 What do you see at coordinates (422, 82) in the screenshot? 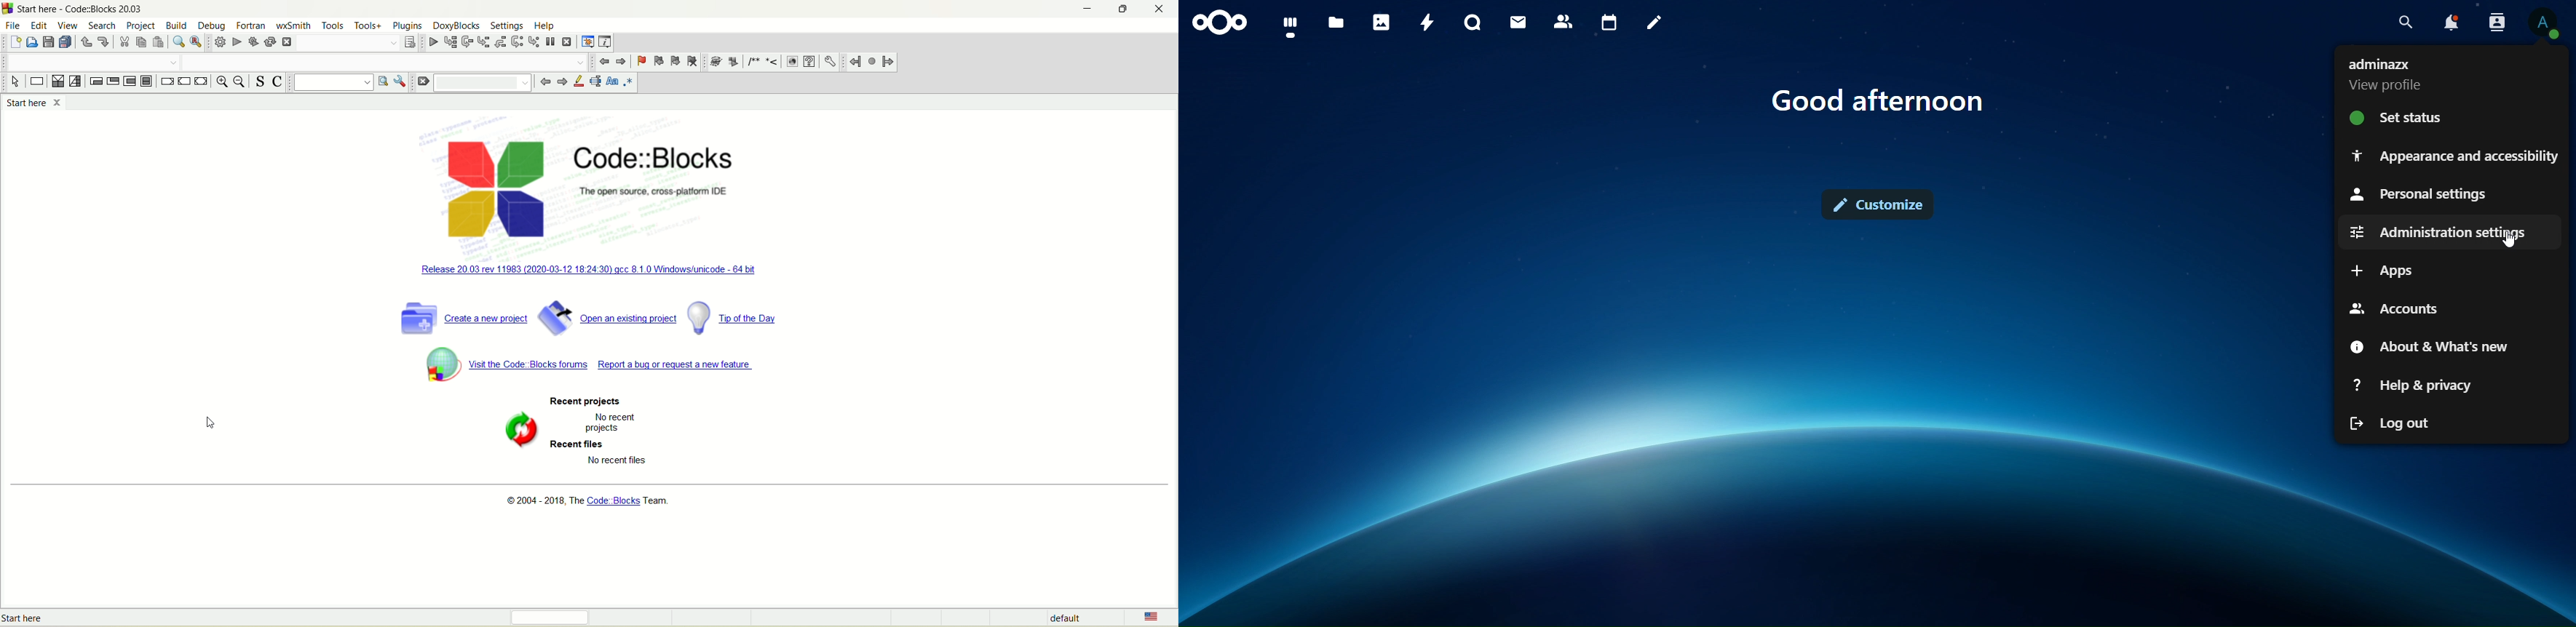
I see `clear` at bounding box center [422, 82].